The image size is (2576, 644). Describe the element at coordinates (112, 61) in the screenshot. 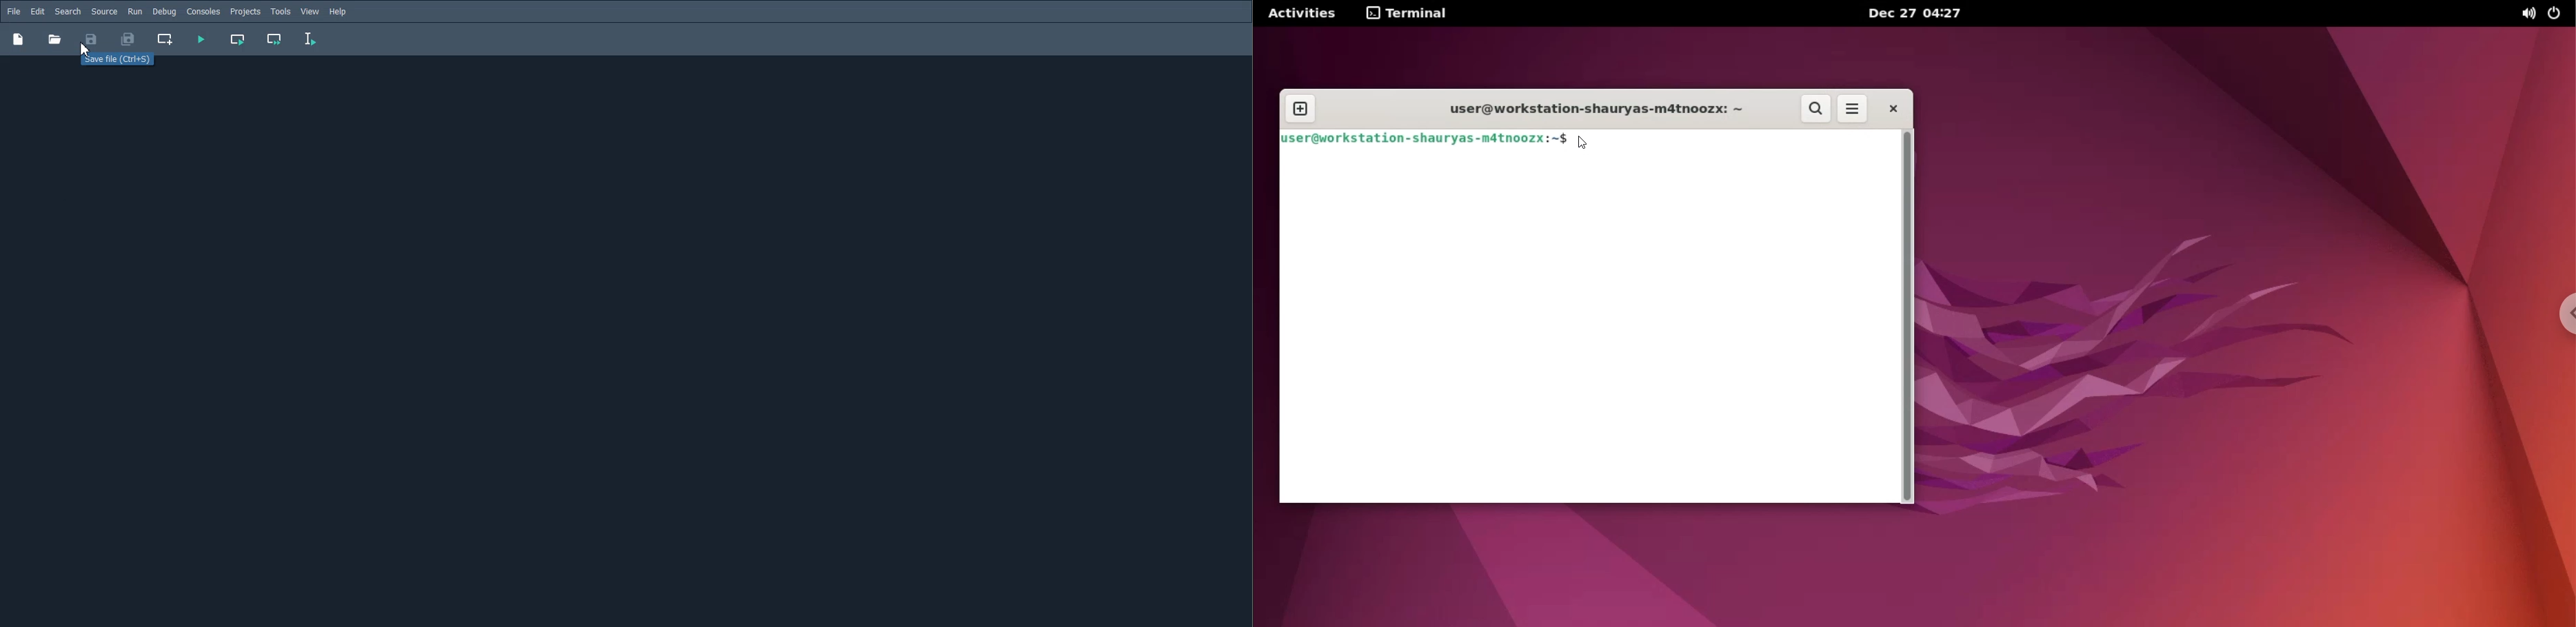

I see `Select File` at that location.